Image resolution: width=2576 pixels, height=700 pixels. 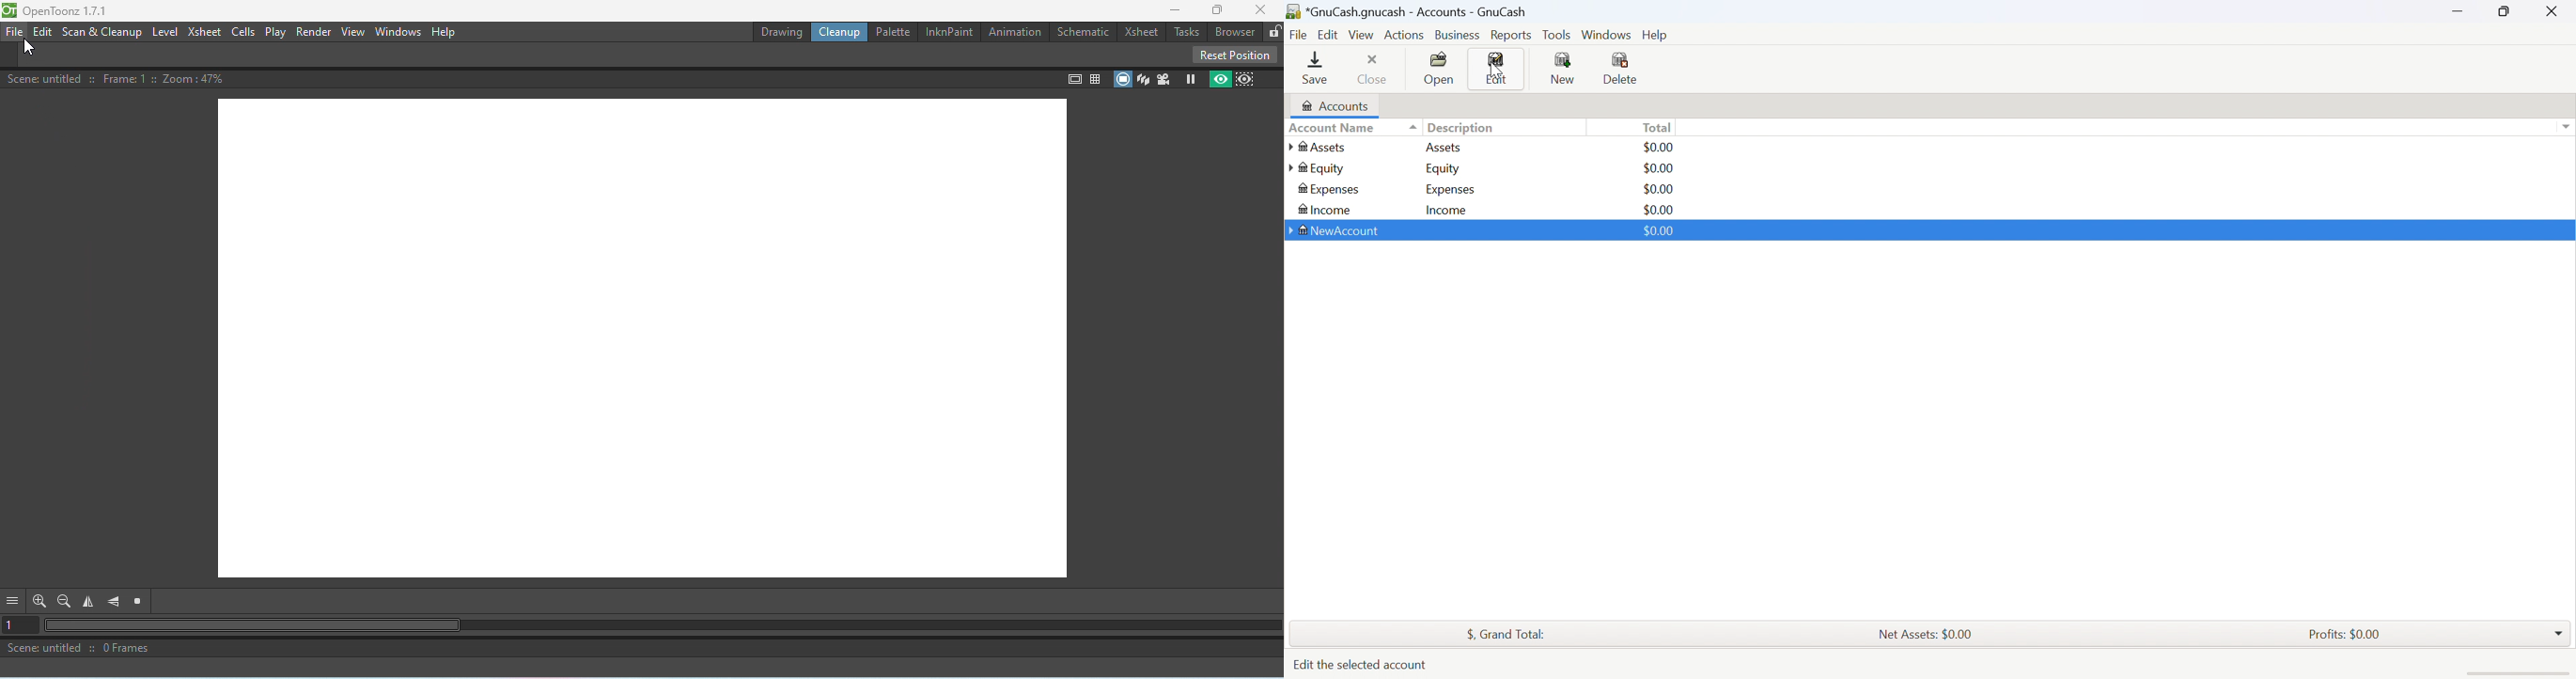 I want to click on Minimize, so click(x=2454, y=8).